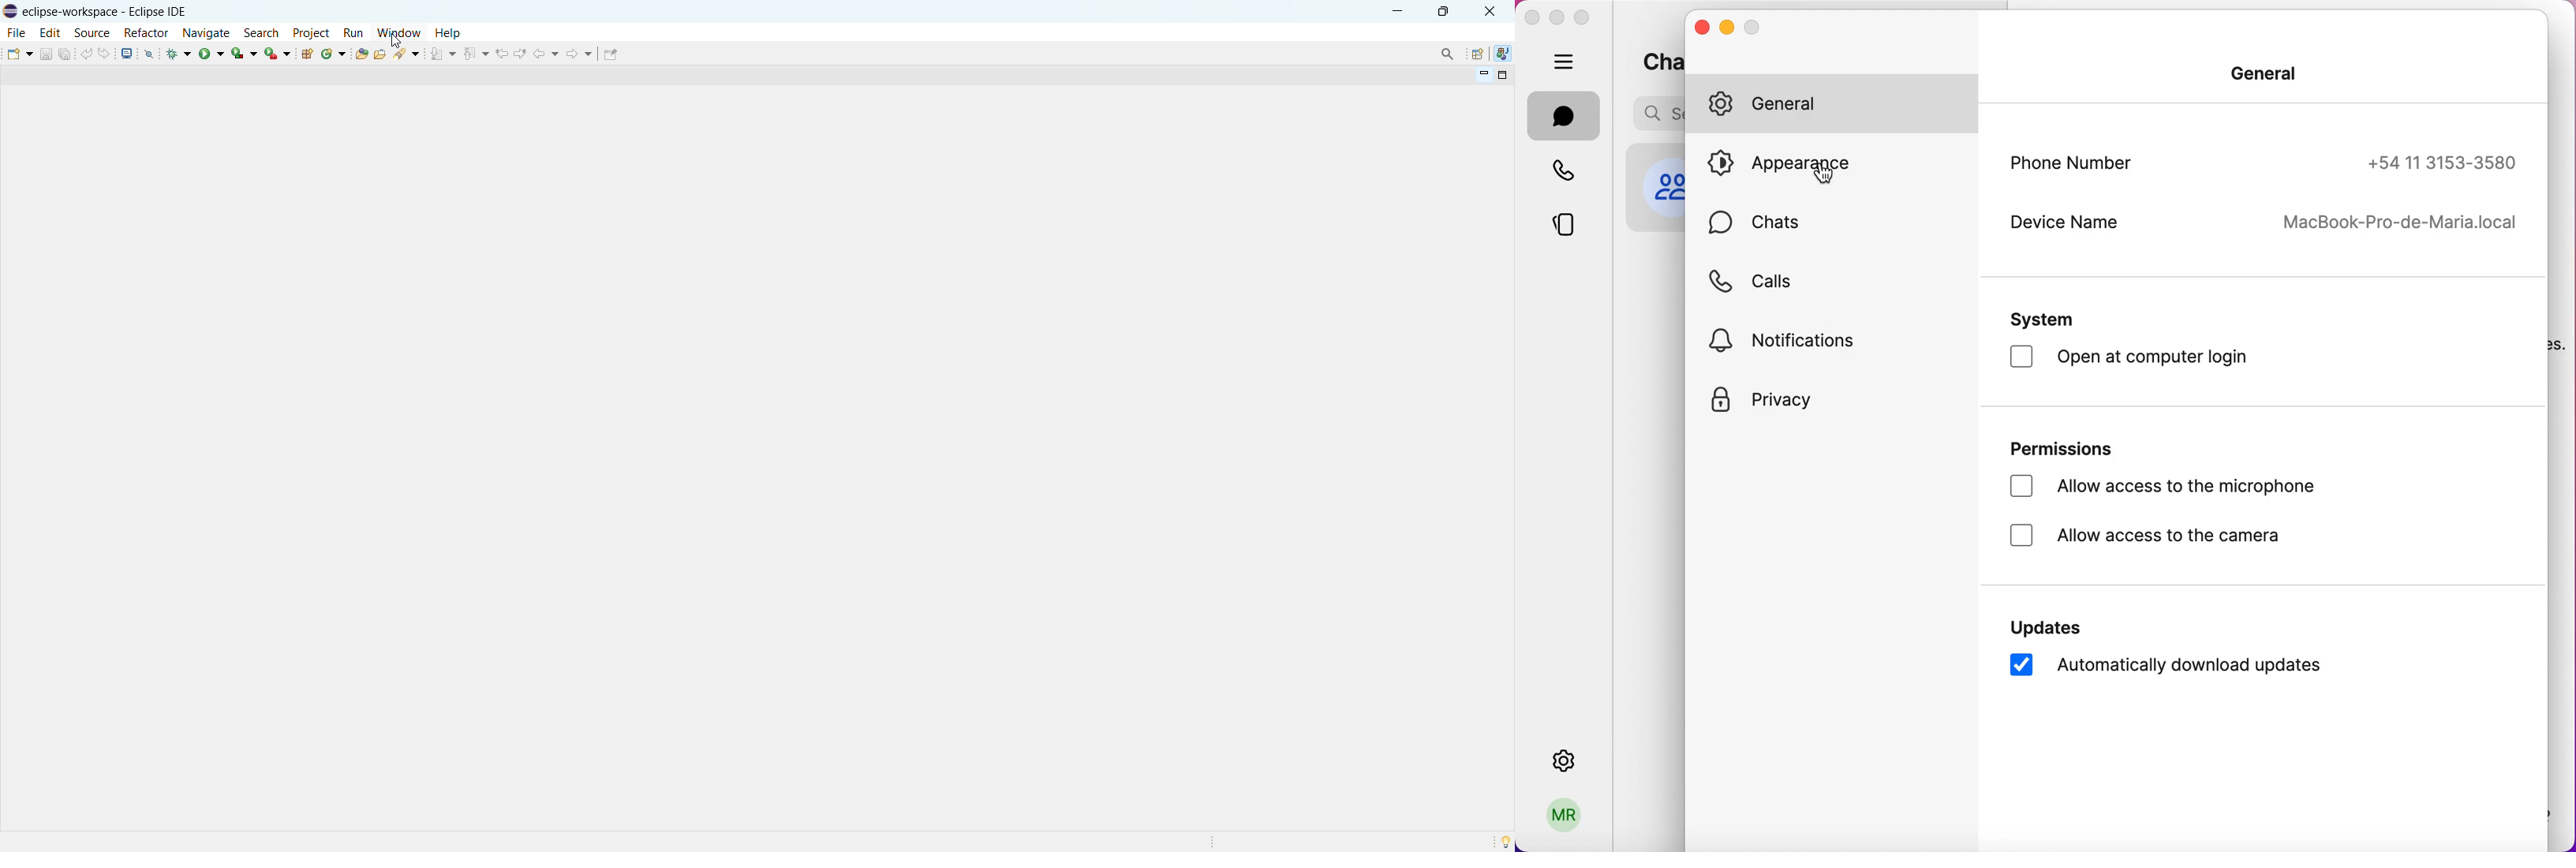 The image size is (2576, 868). Describe the element at coordinates (2023, 358) in the screenshot. I see `checkbox` at that location.